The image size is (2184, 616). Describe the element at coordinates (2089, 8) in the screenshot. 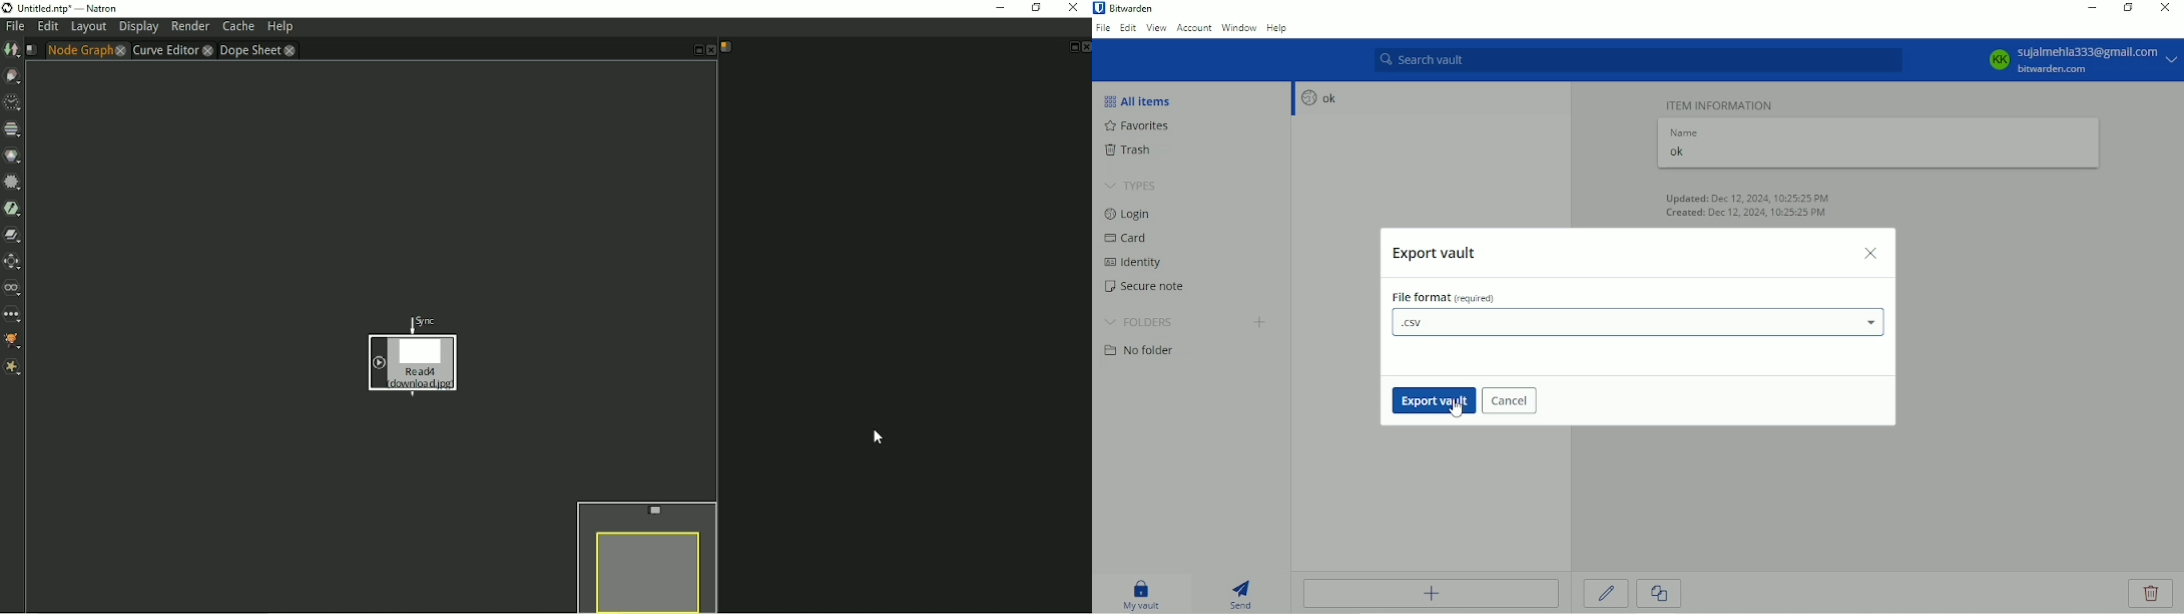

I see `Minimize` at that location.